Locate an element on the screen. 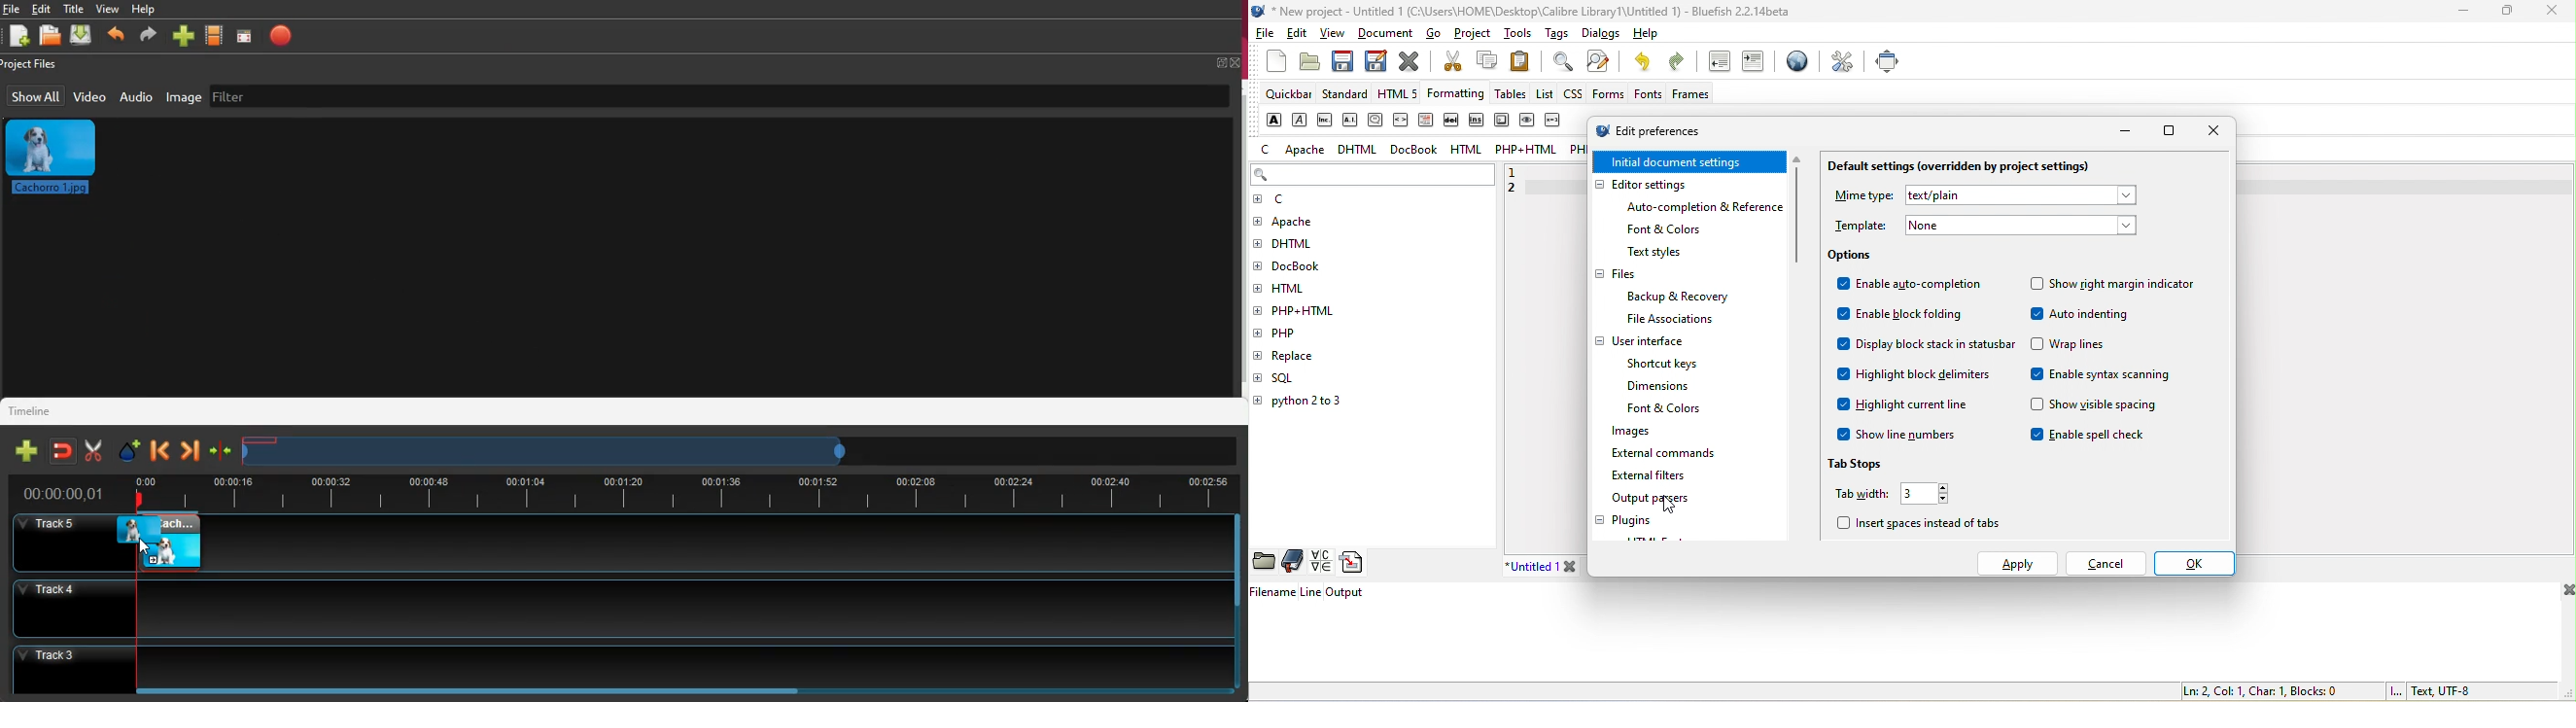  enable auto completion is located at coordinates (1911, 287).